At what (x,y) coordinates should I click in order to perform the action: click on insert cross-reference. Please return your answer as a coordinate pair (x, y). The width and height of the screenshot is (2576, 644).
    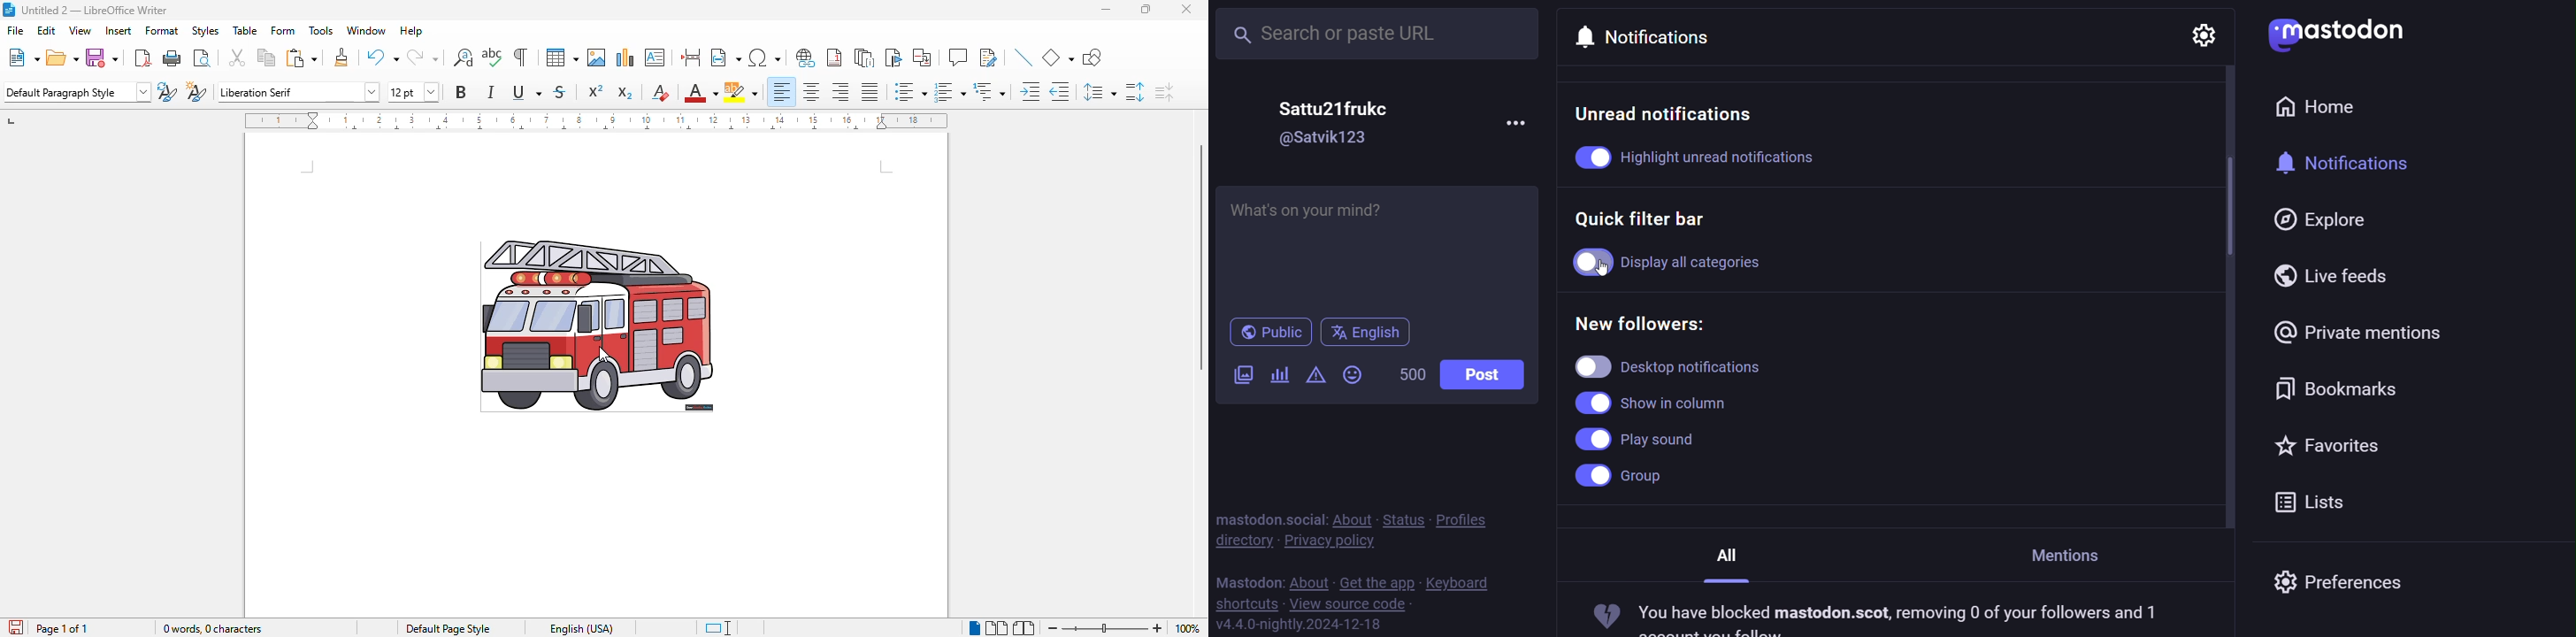
    Looking at the image, I should click on (922, 57).